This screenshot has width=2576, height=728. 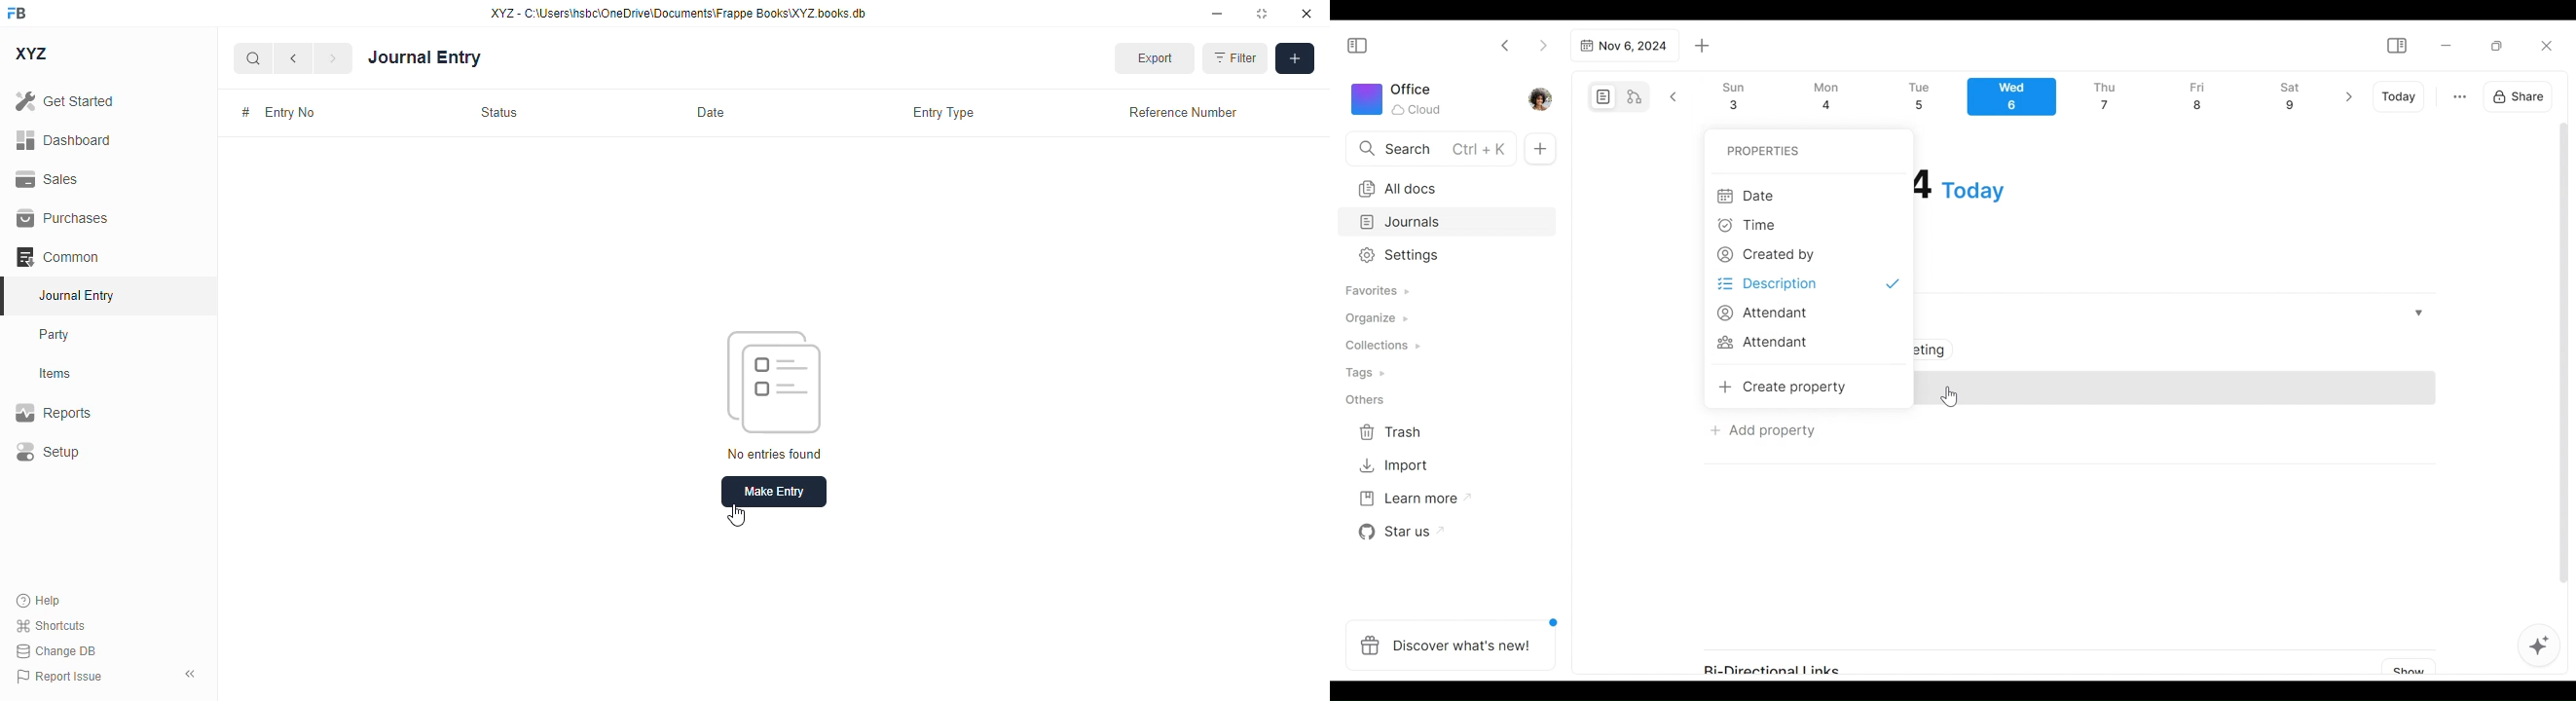 I want to click on Show, so click(x=2407, y=665).